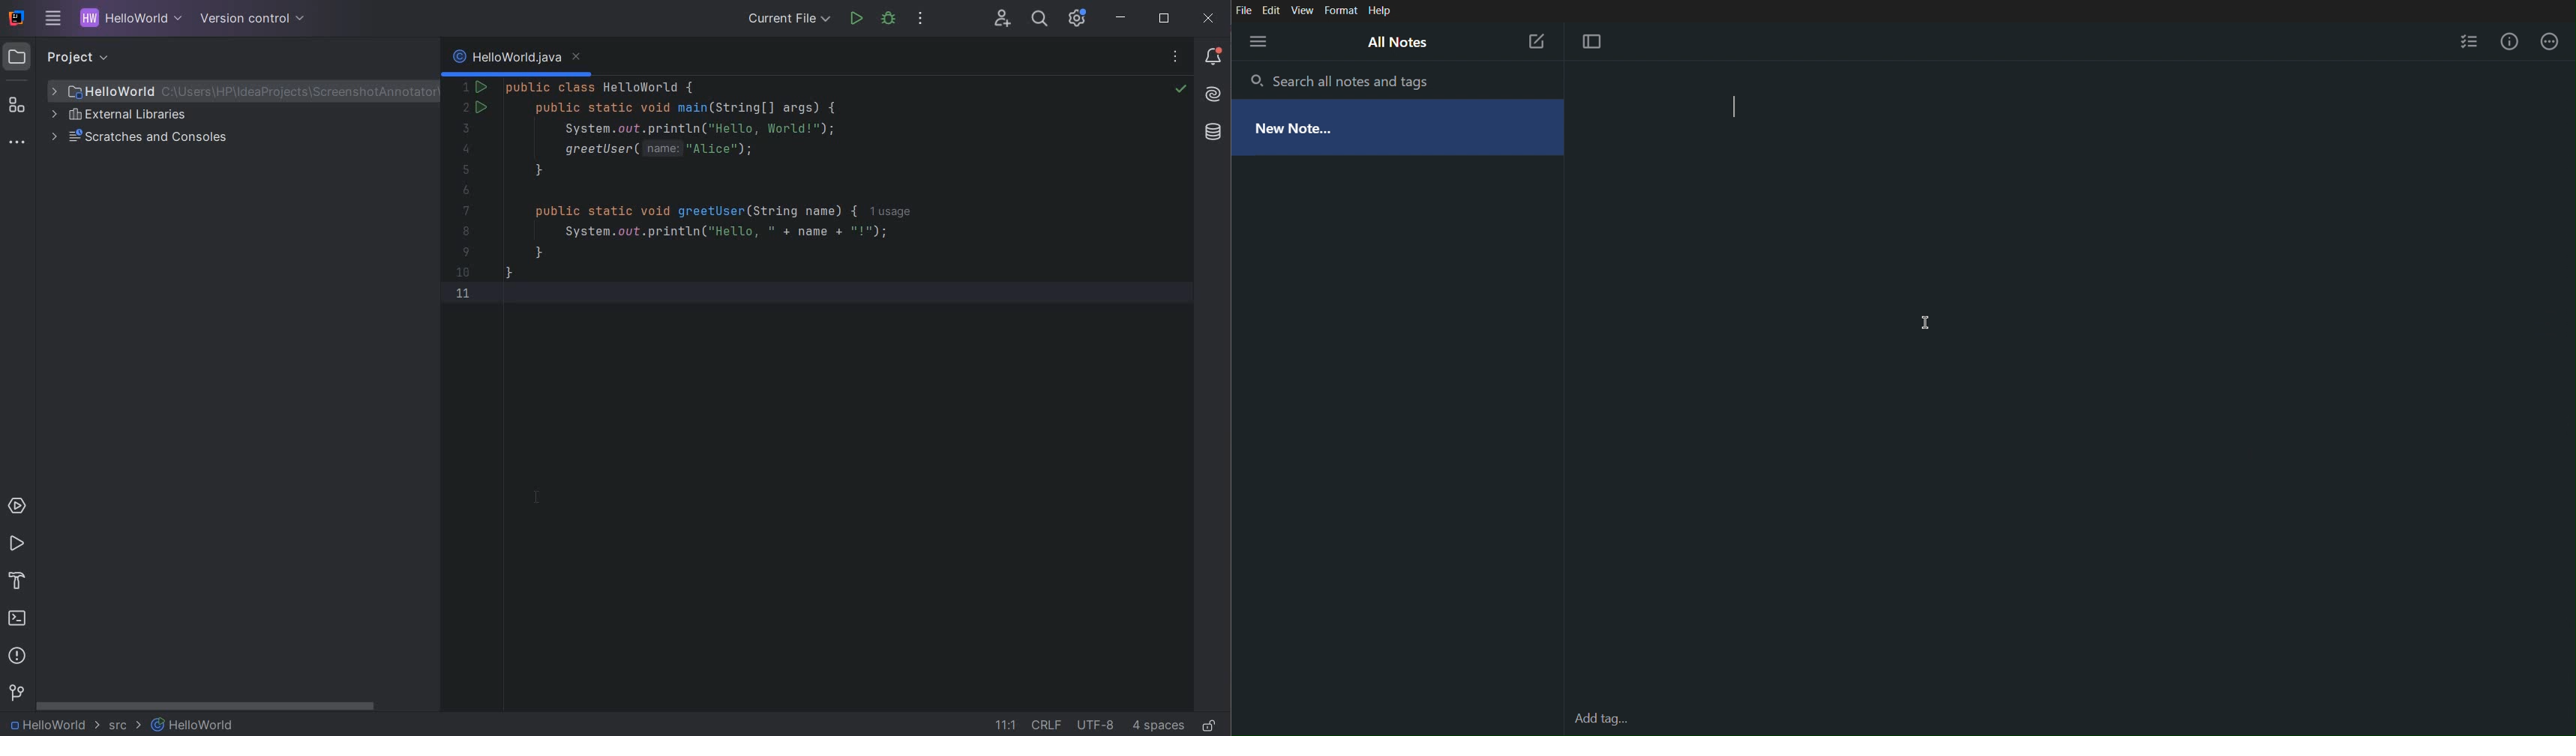 This screenshot has width=2576, height=756. I want to click on , so click(1600, 718).